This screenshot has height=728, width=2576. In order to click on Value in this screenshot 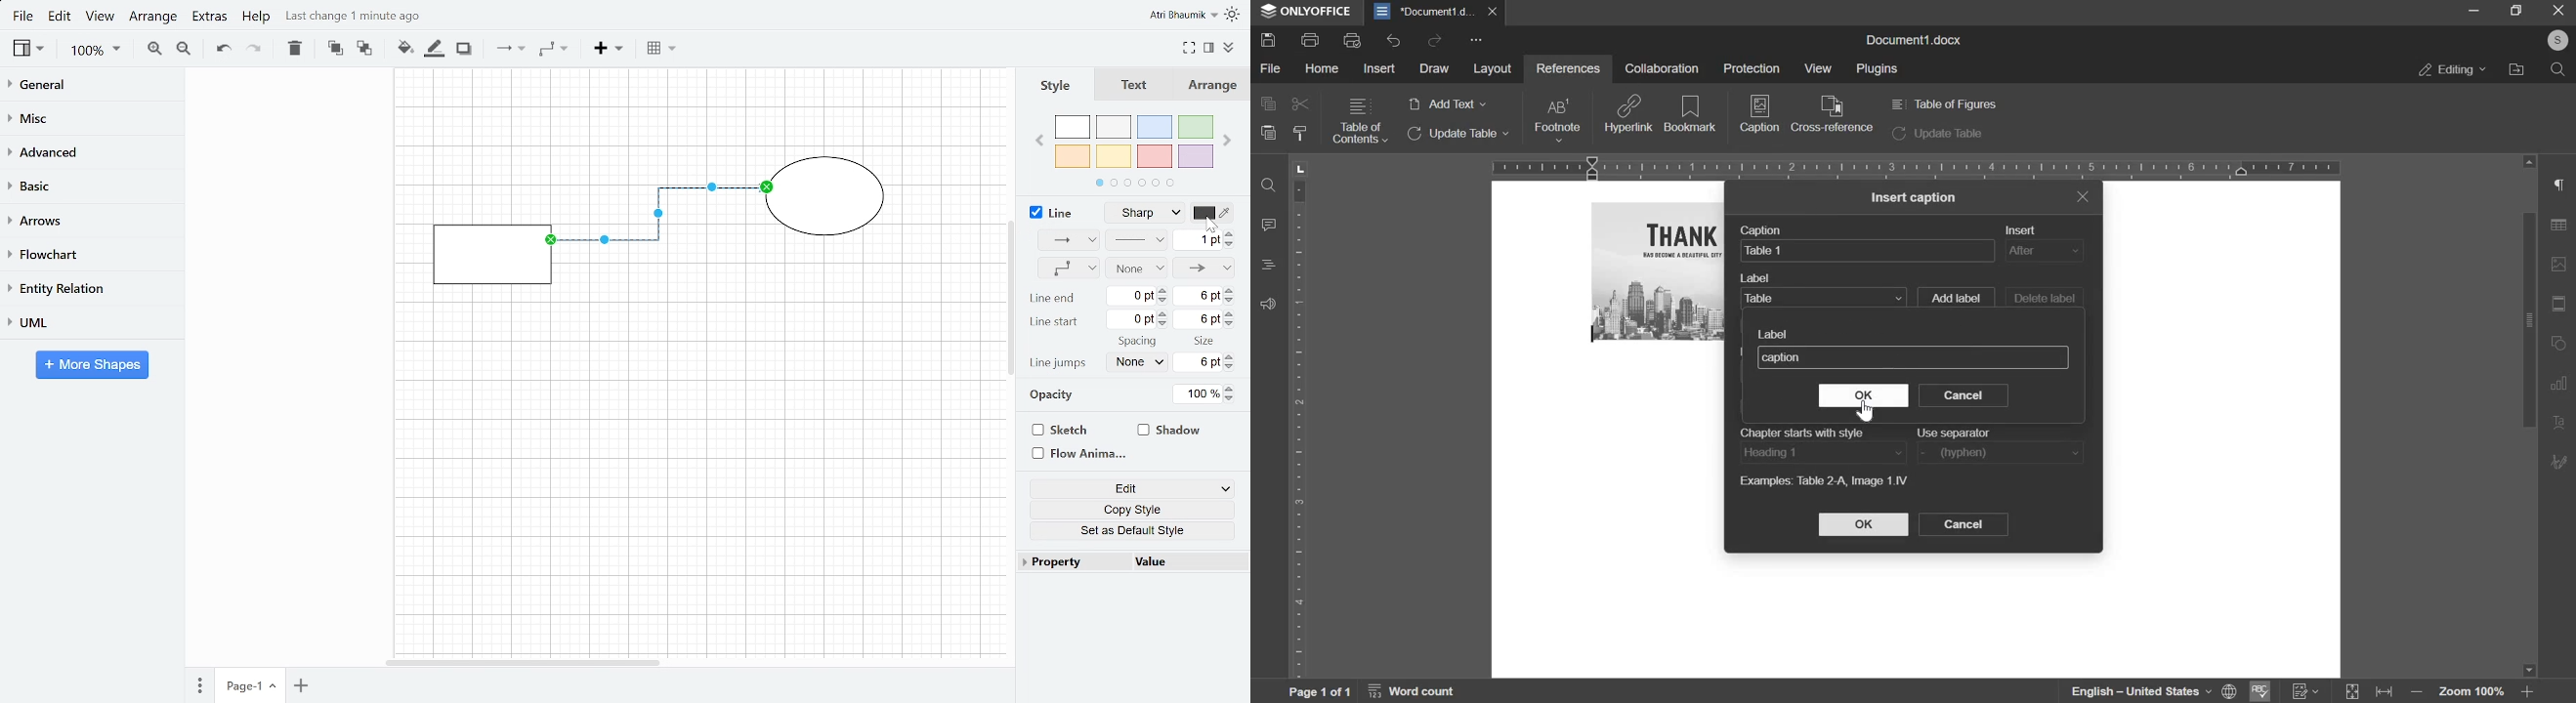, I will do `click(1189, 562)`.